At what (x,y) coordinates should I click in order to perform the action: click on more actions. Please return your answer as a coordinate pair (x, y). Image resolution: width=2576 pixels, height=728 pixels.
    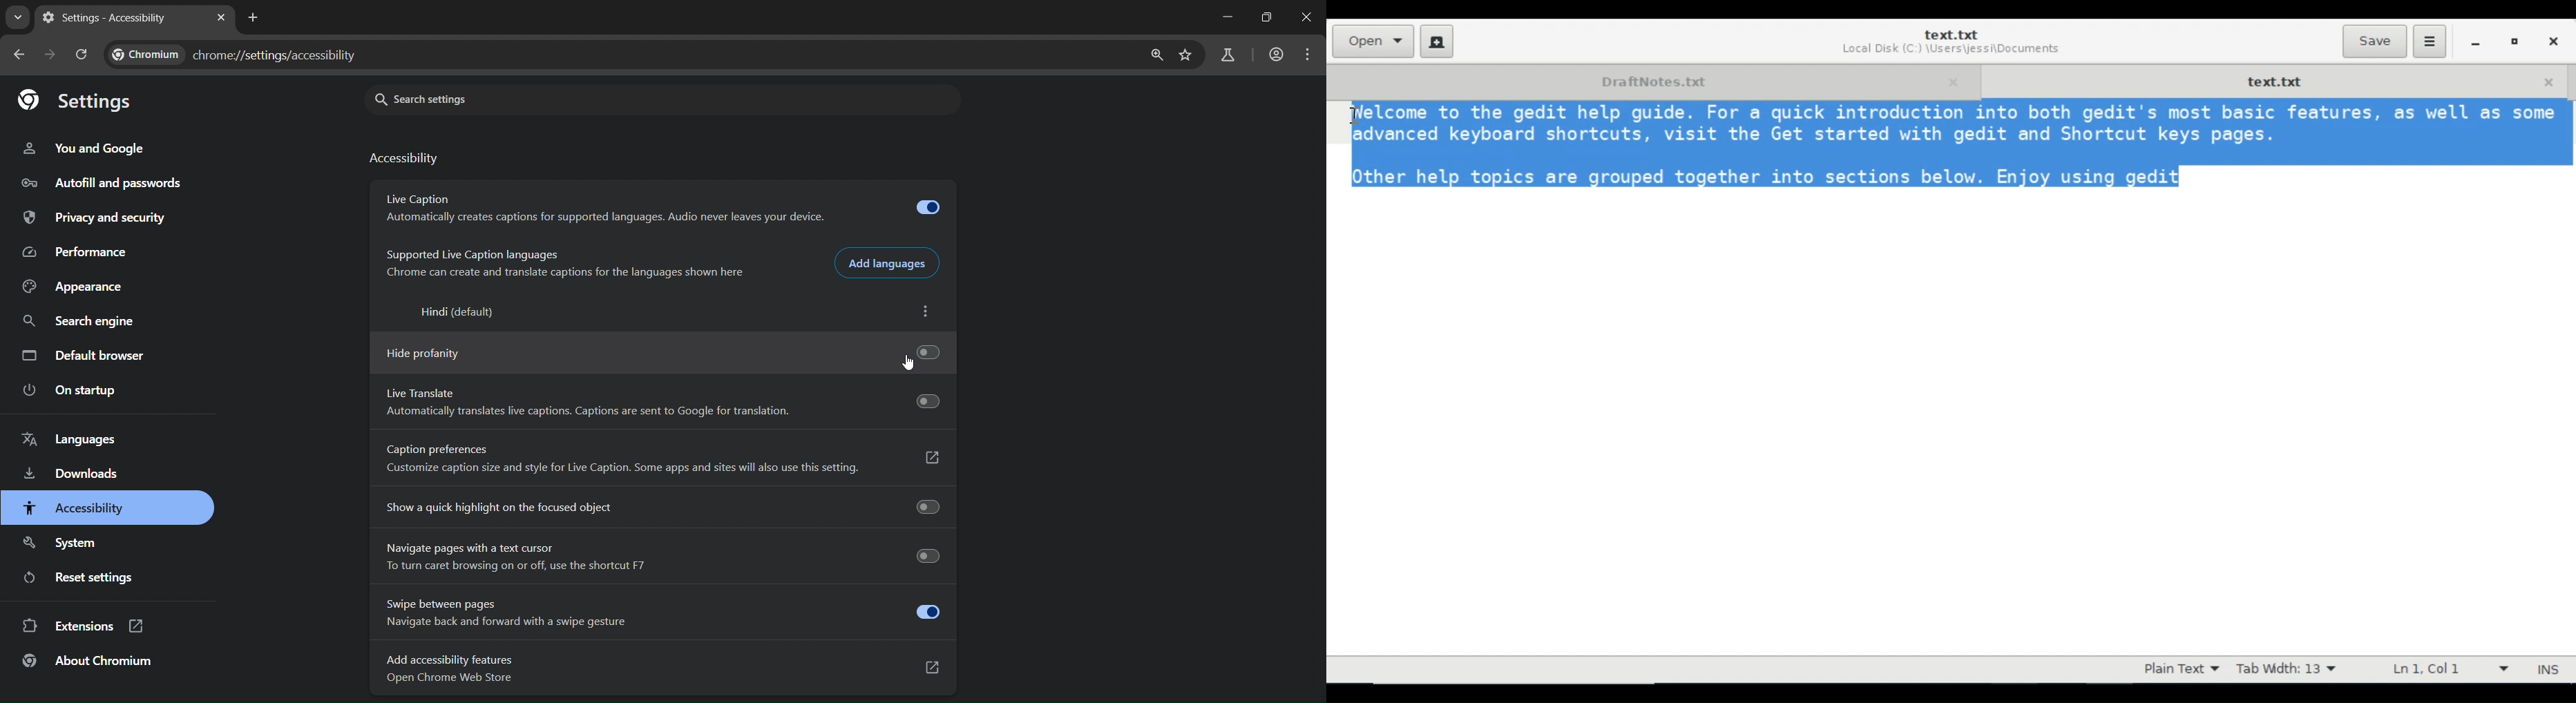
    Looking at the image, I should click on (924, 311).